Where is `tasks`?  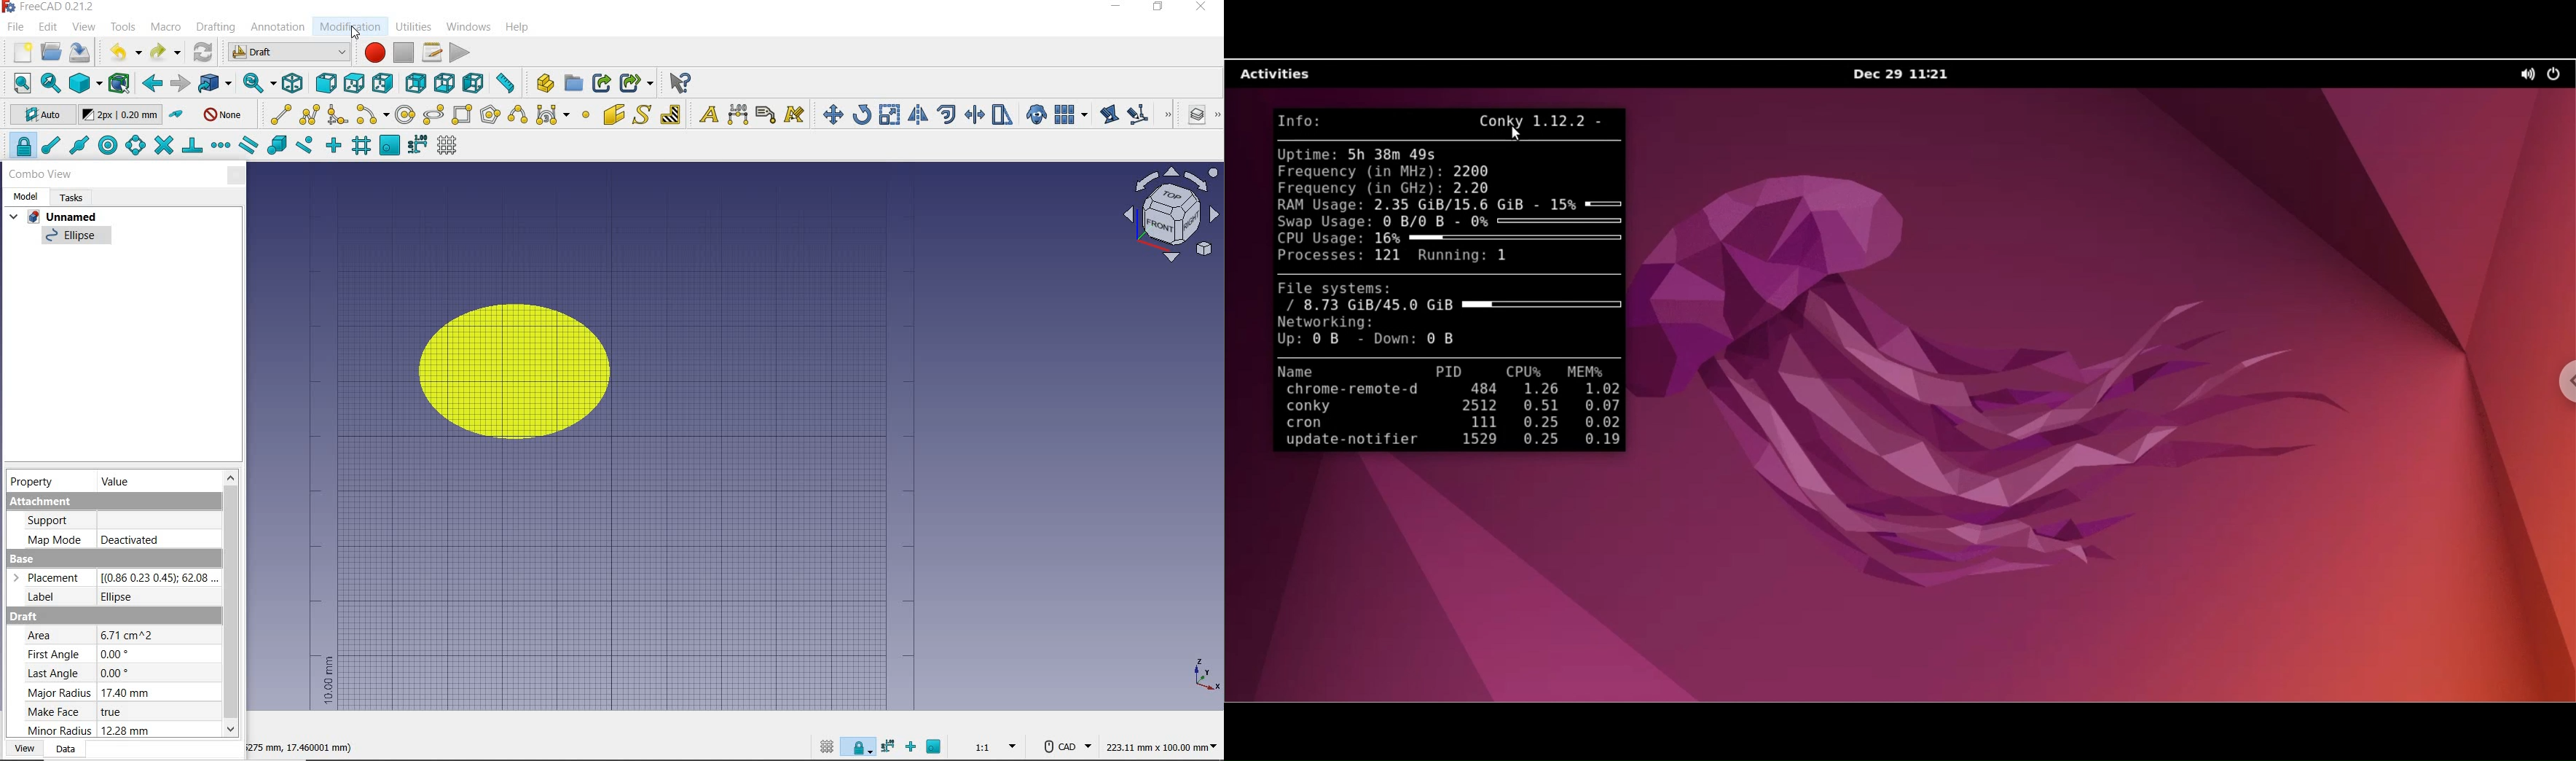
tasks is located at coordinates (75, 198).